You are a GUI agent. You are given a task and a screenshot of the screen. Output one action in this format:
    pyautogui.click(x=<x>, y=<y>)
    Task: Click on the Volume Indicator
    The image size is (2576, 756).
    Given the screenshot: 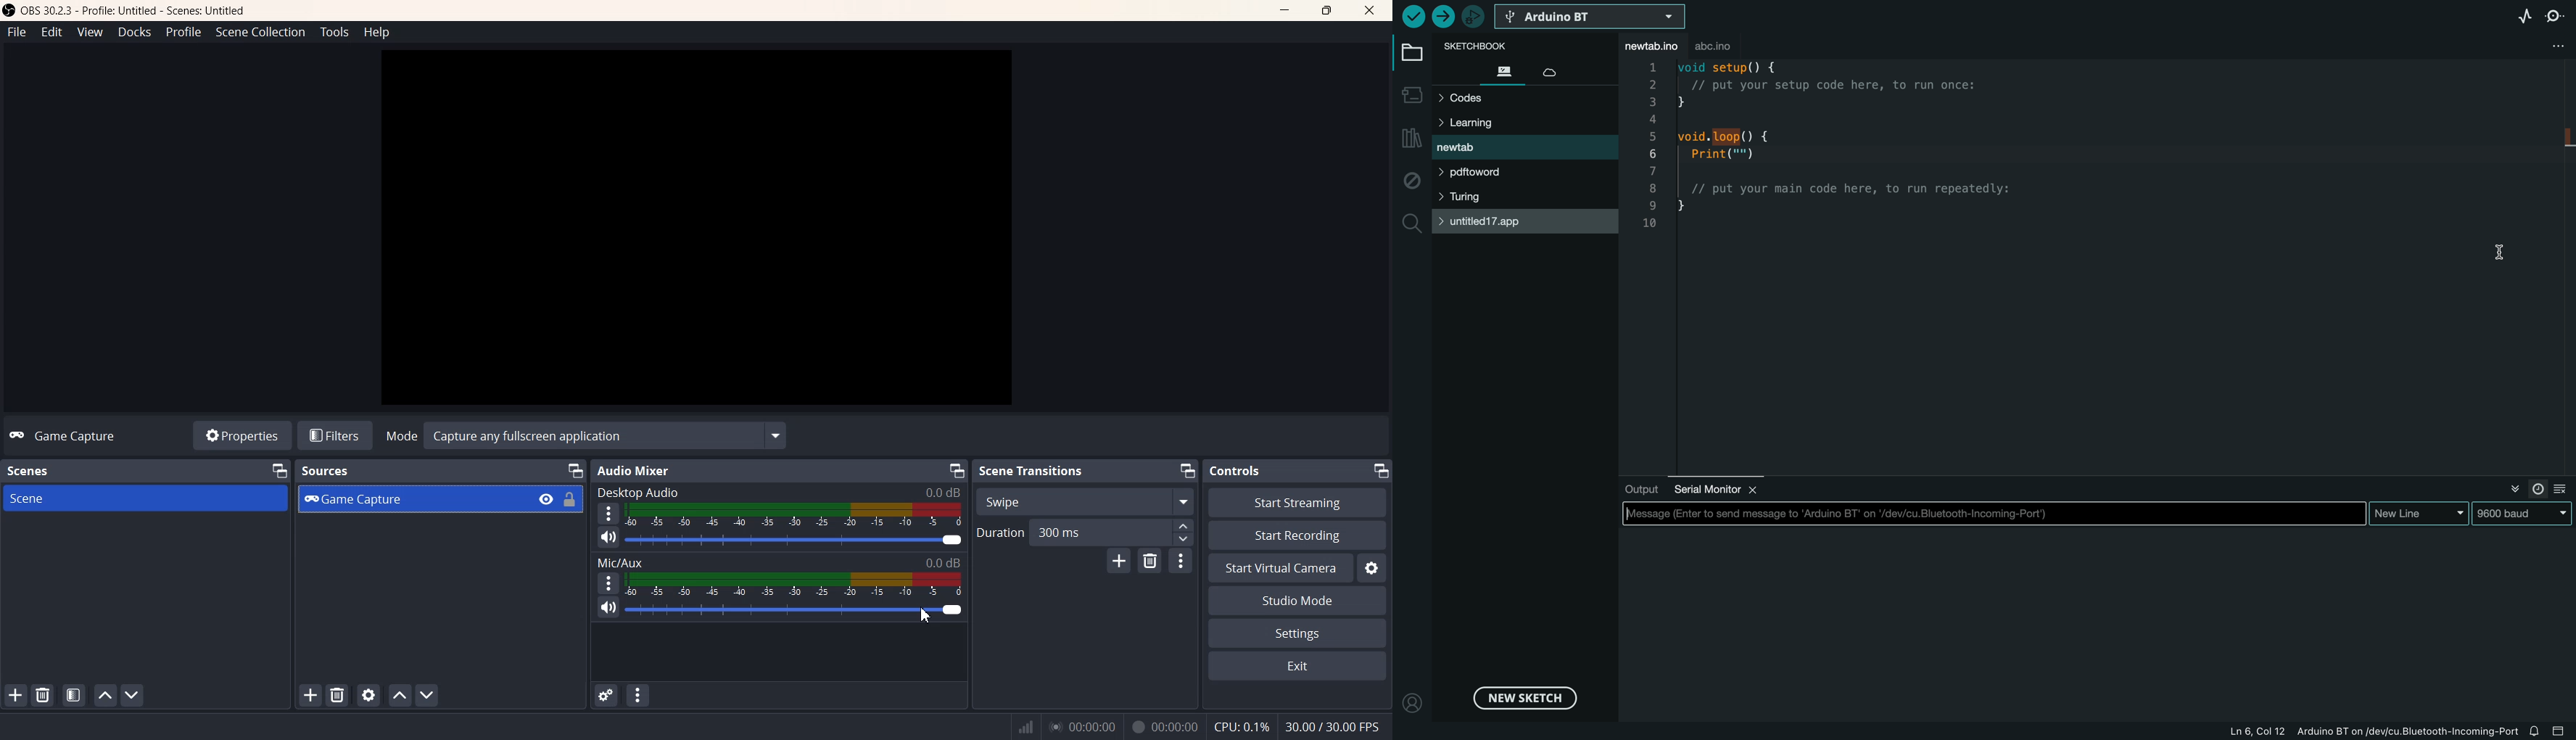 What is the action you would take?
    pyautogui.click(x=795, y=515)
    